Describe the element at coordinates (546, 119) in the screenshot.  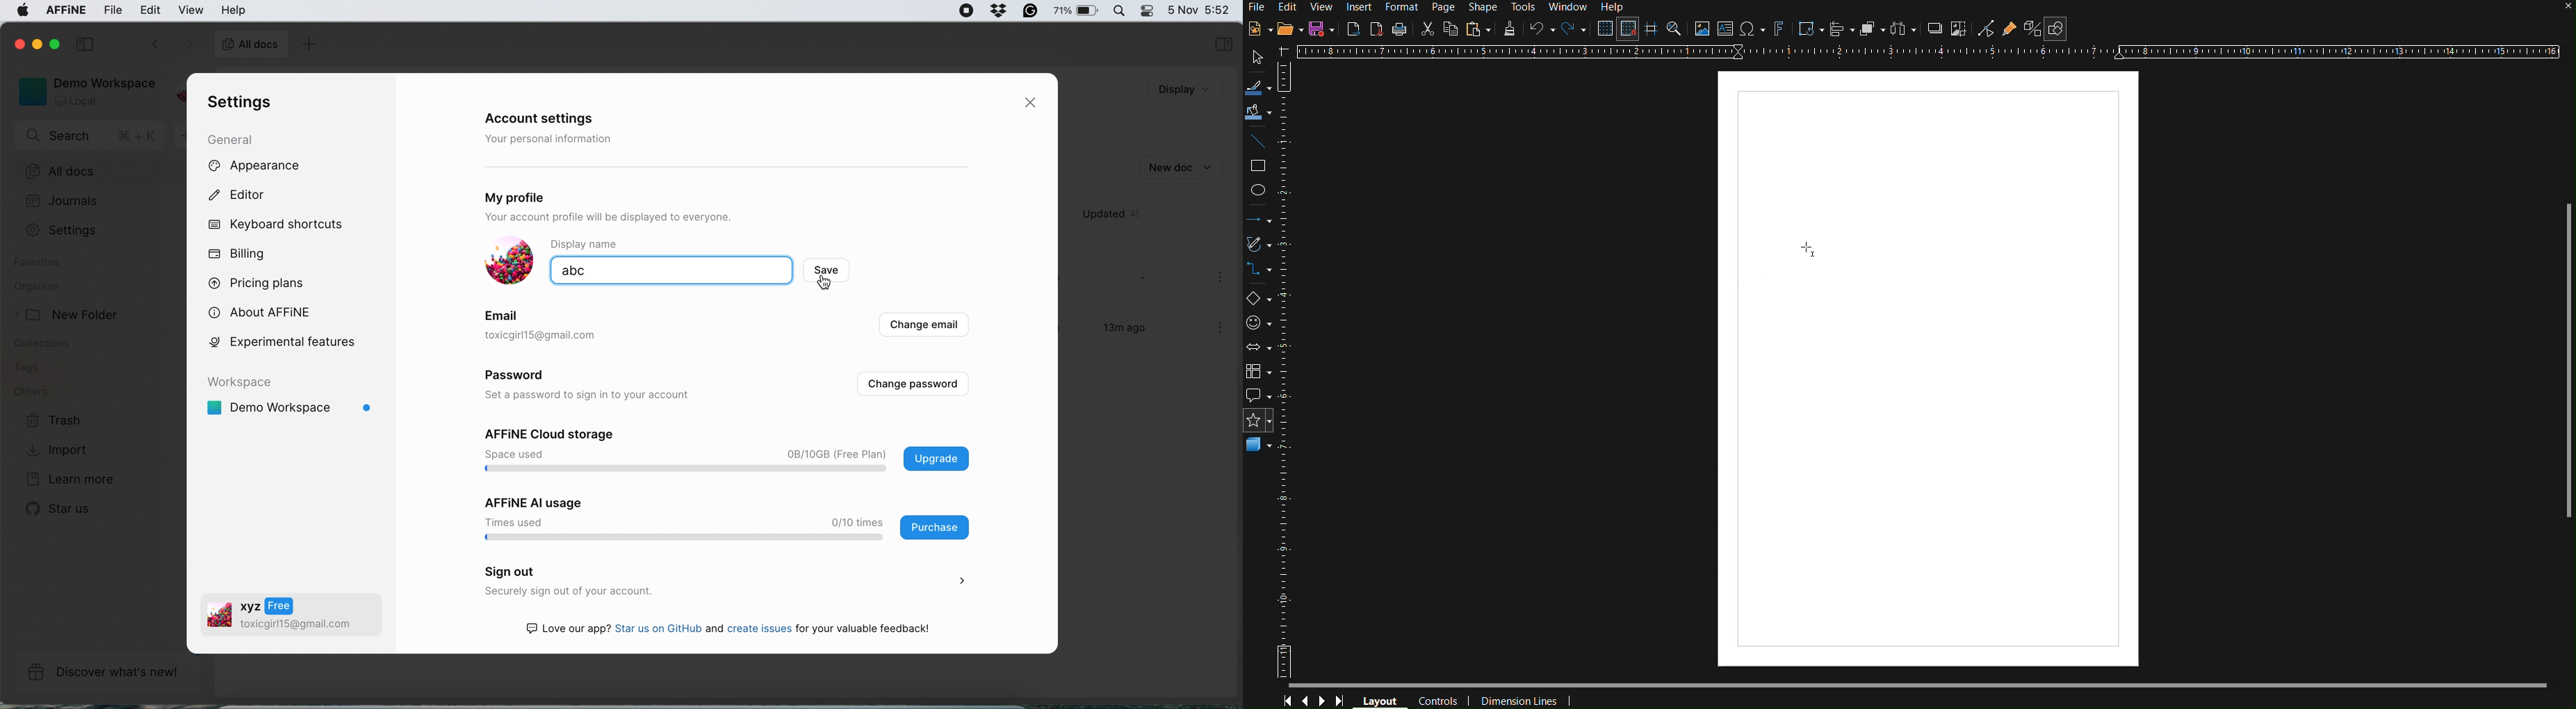
I see `account settings` at that location.